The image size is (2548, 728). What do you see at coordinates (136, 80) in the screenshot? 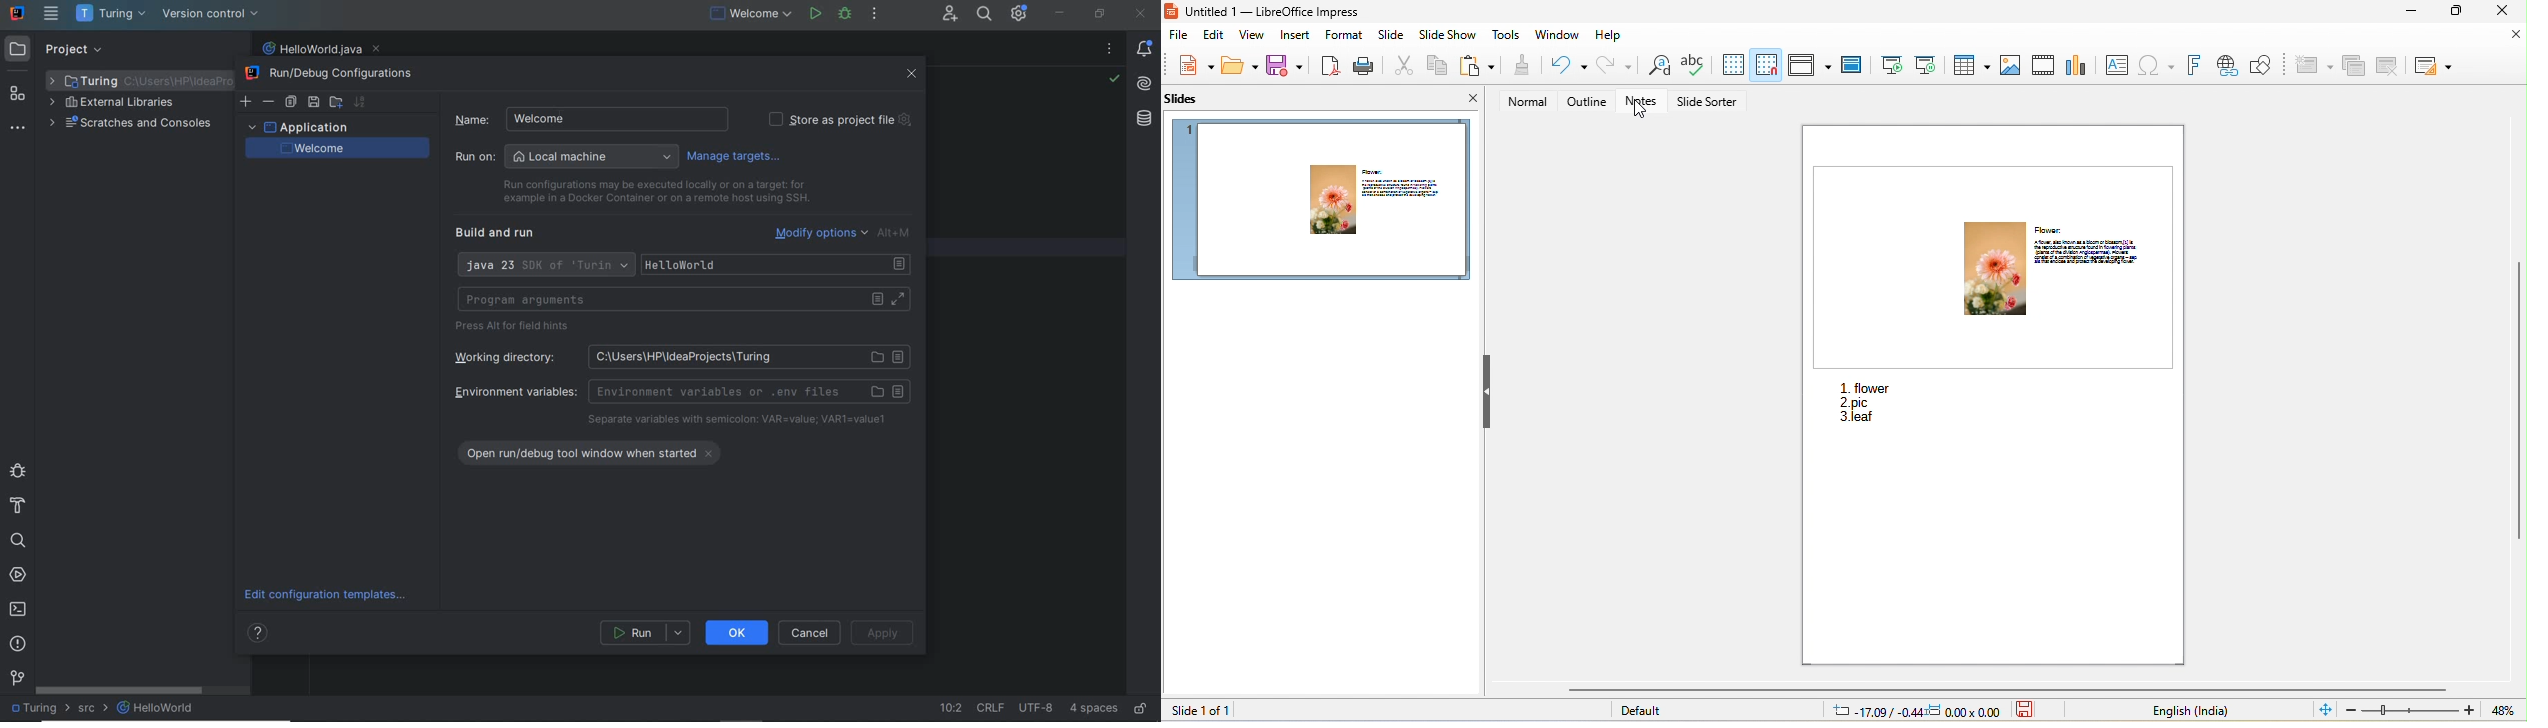
I see `Project folder` at bounding box center [136, 80].